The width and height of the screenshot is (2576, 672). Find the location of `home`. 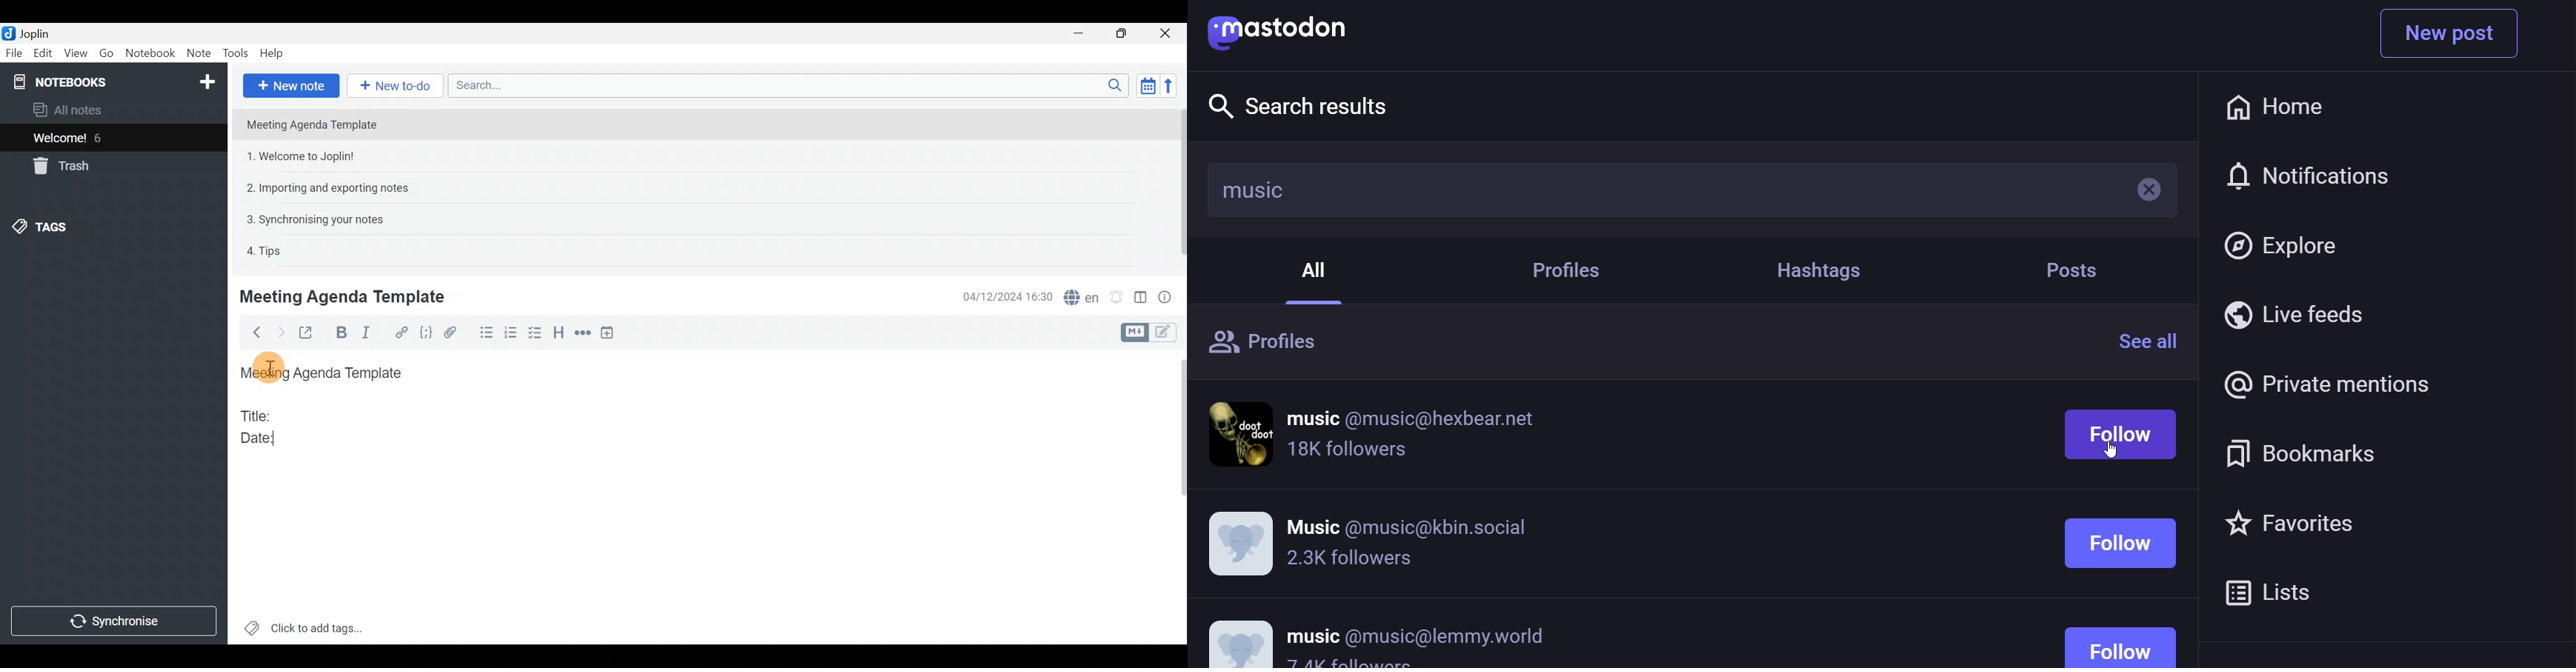

home is located at coordinates (2273, 108).